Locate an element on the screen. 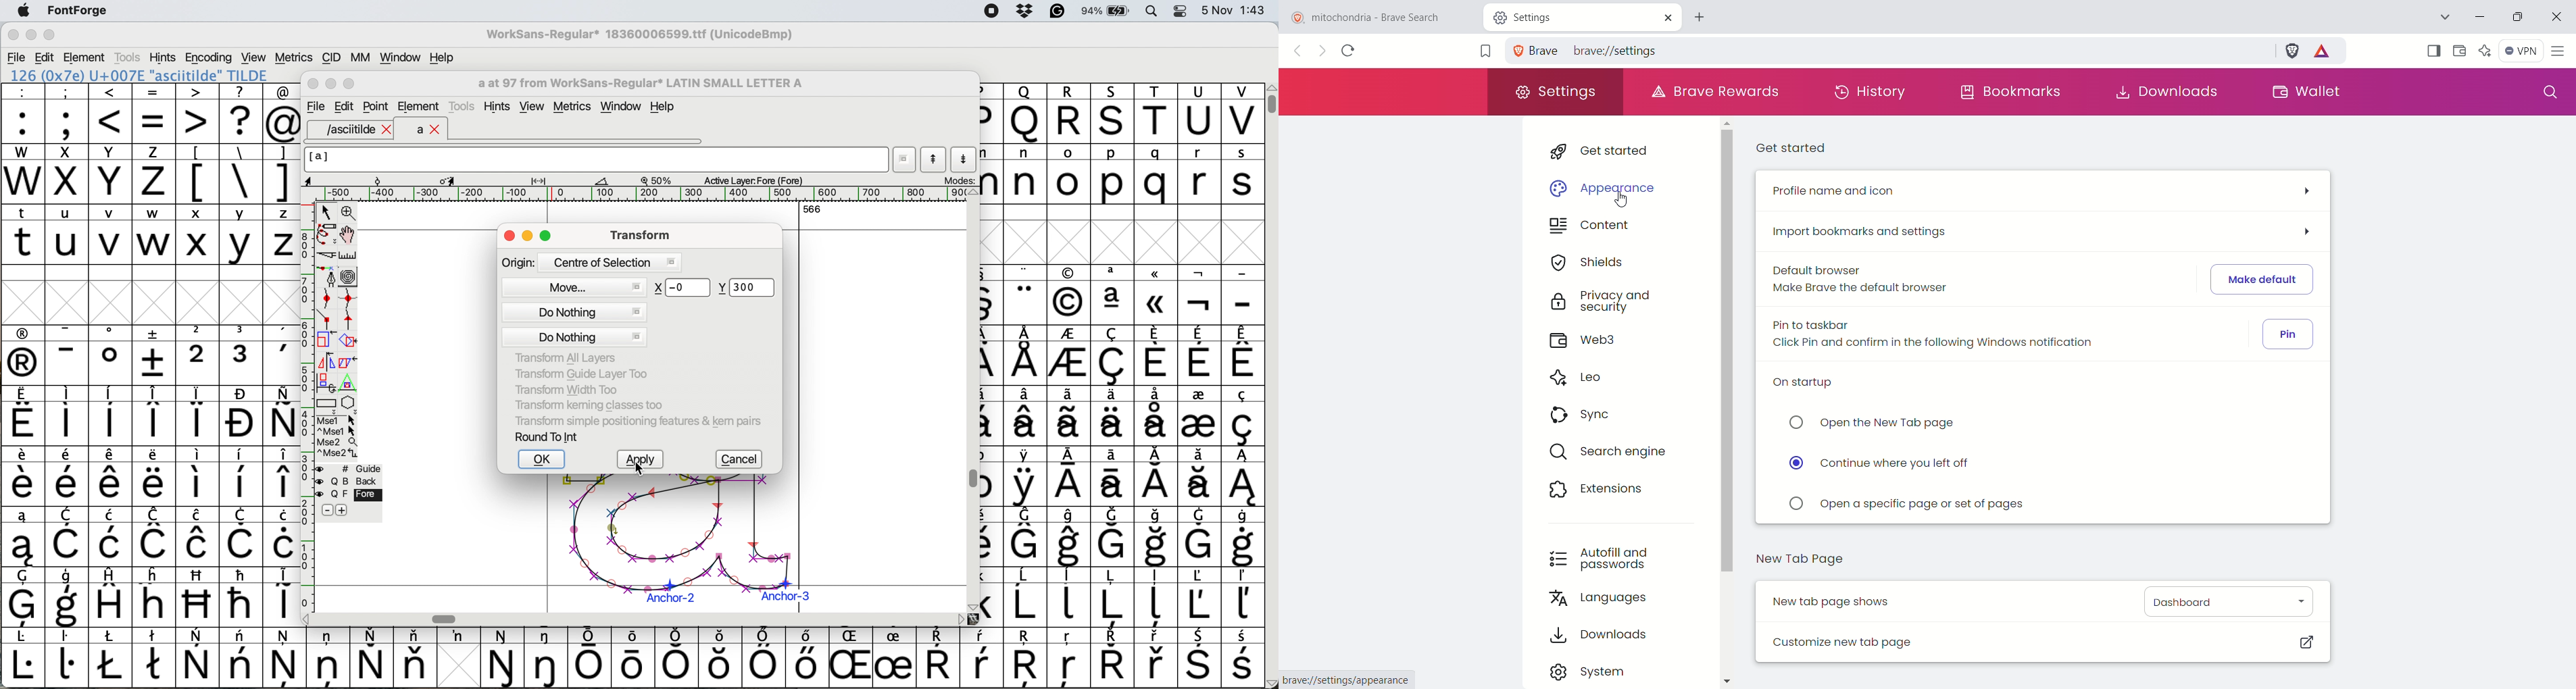 This screenshot has height=700, width=2576. grammarly is located at coordinates (1057, 13).